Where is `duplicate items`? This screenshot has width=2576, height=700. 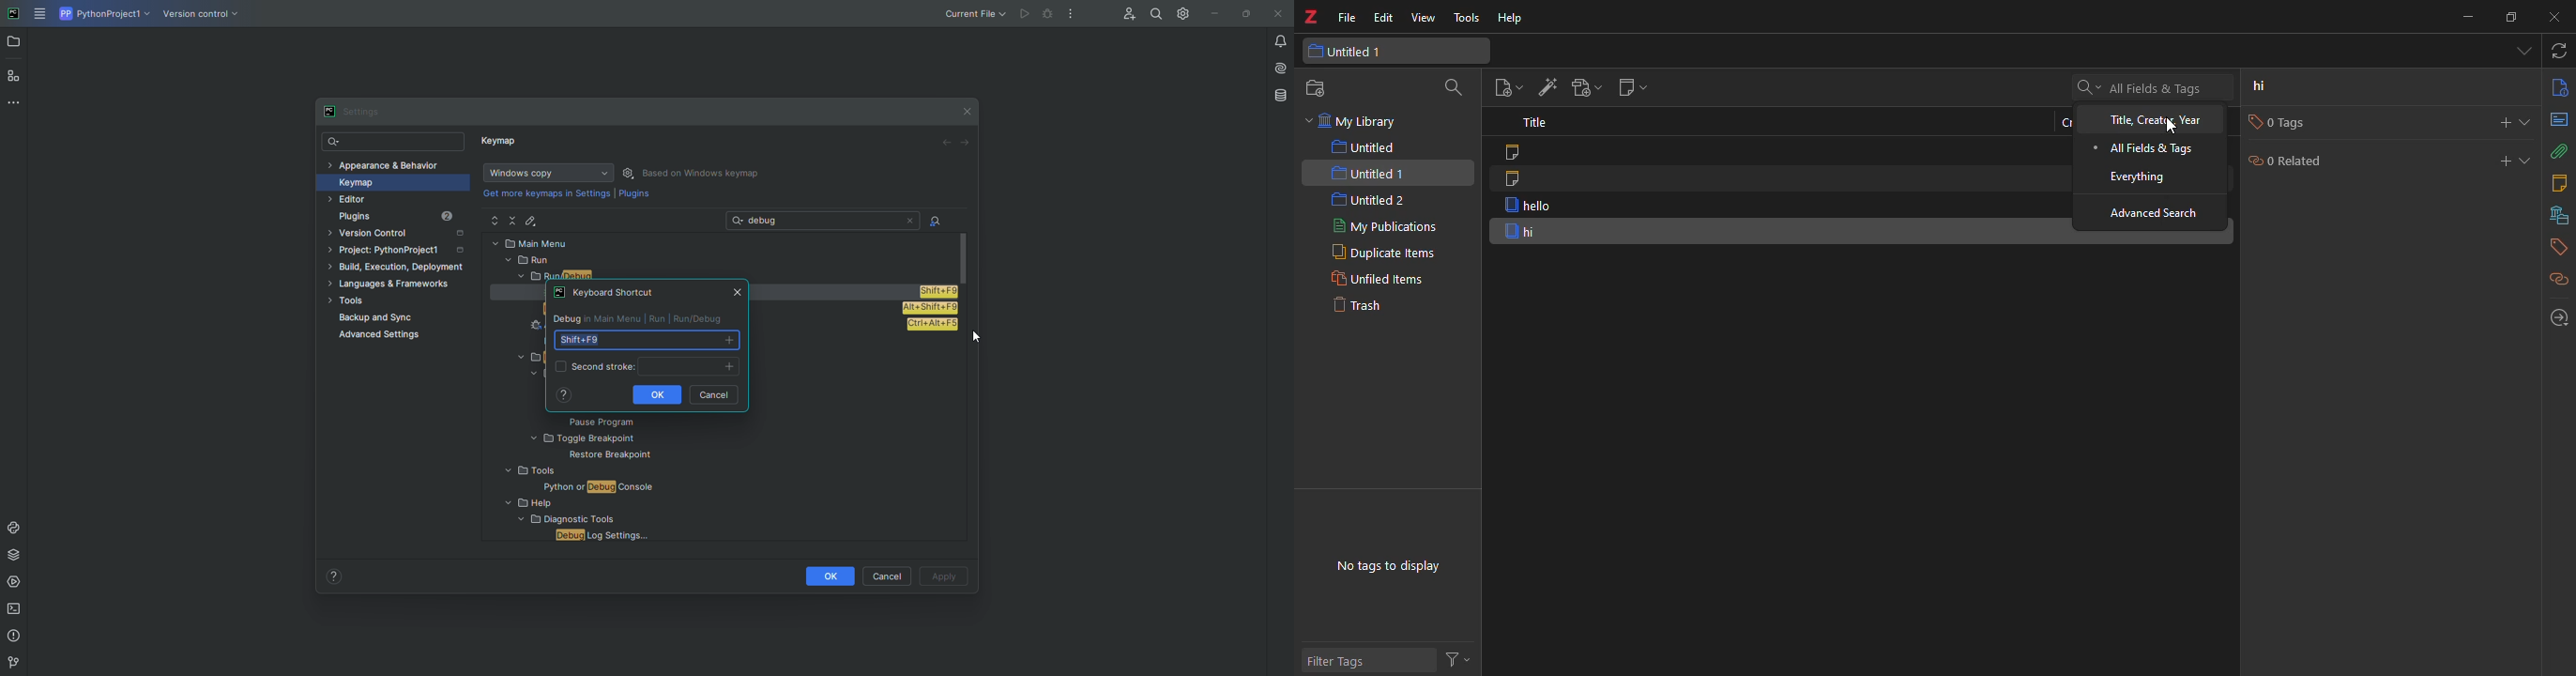
duplicate items is located at coordinates (1385, 253).